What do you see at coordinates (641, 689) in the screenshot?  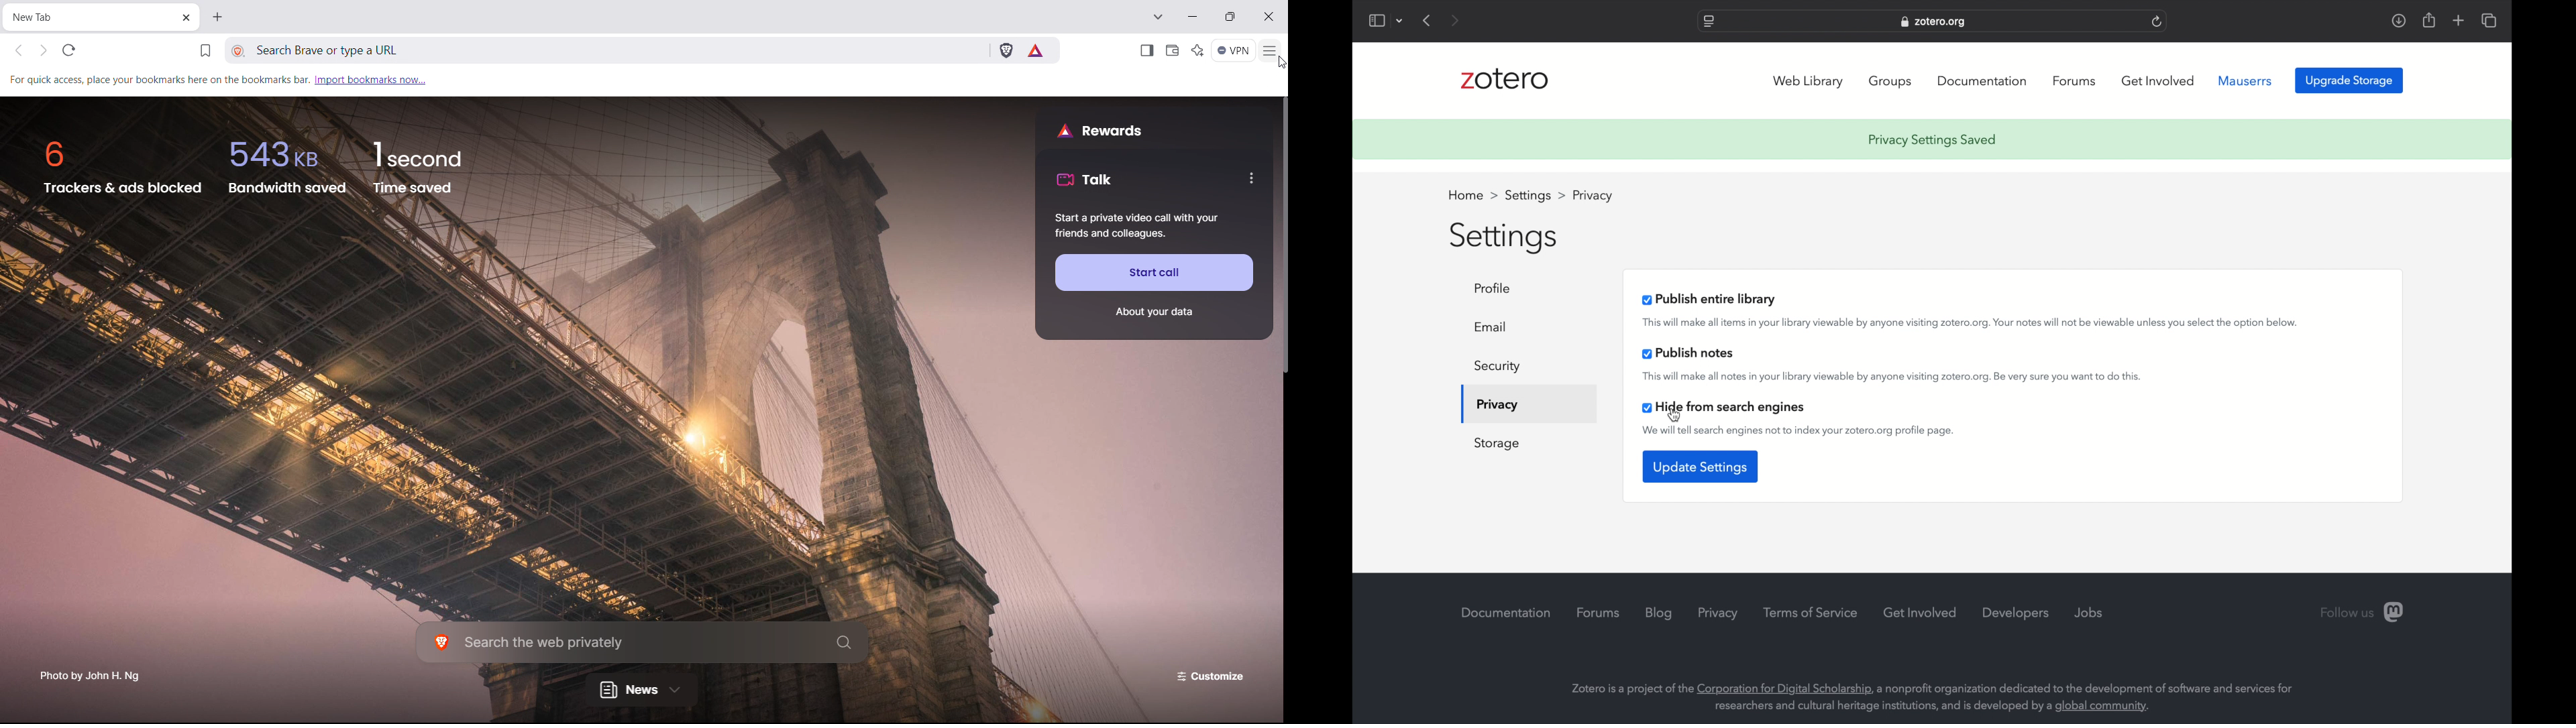 I see `news` at bounding box center [641, 689].